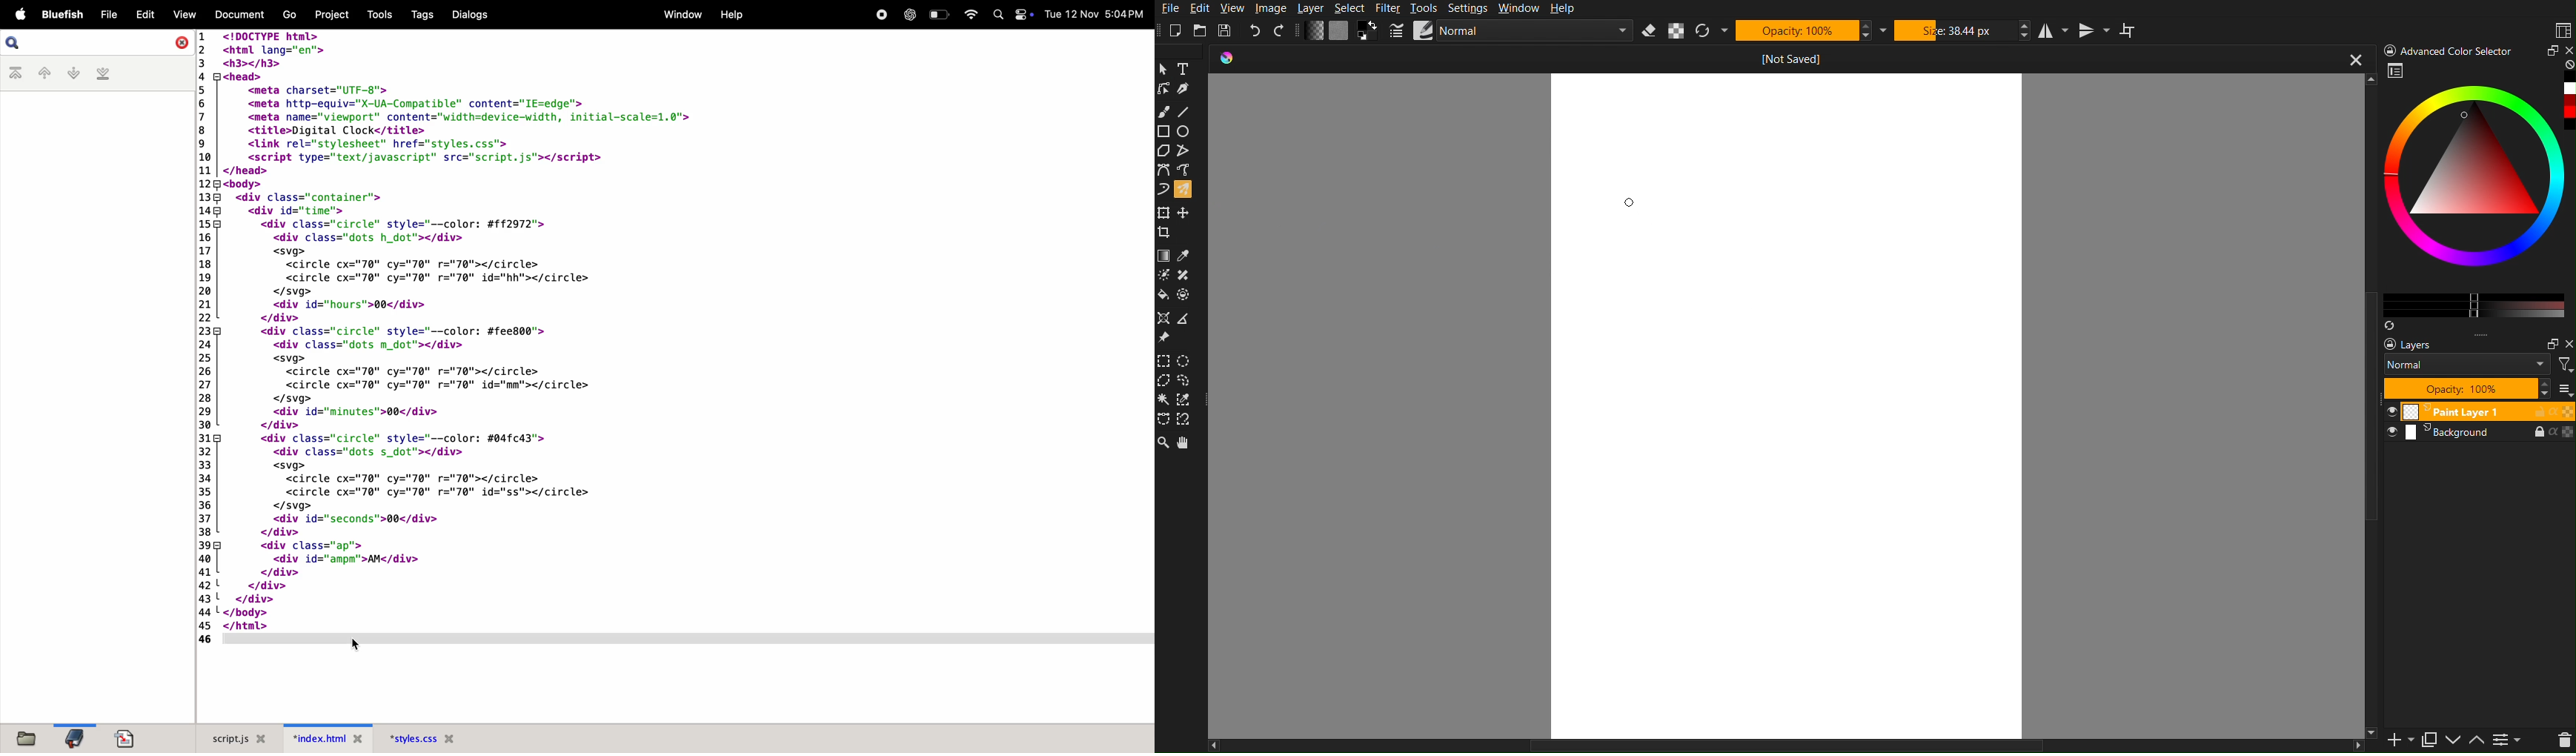 The image size is (2576, 756). Describe the element at coordinates (1163, 276) in the screenshot. I see `Colorise Mask` at that location.